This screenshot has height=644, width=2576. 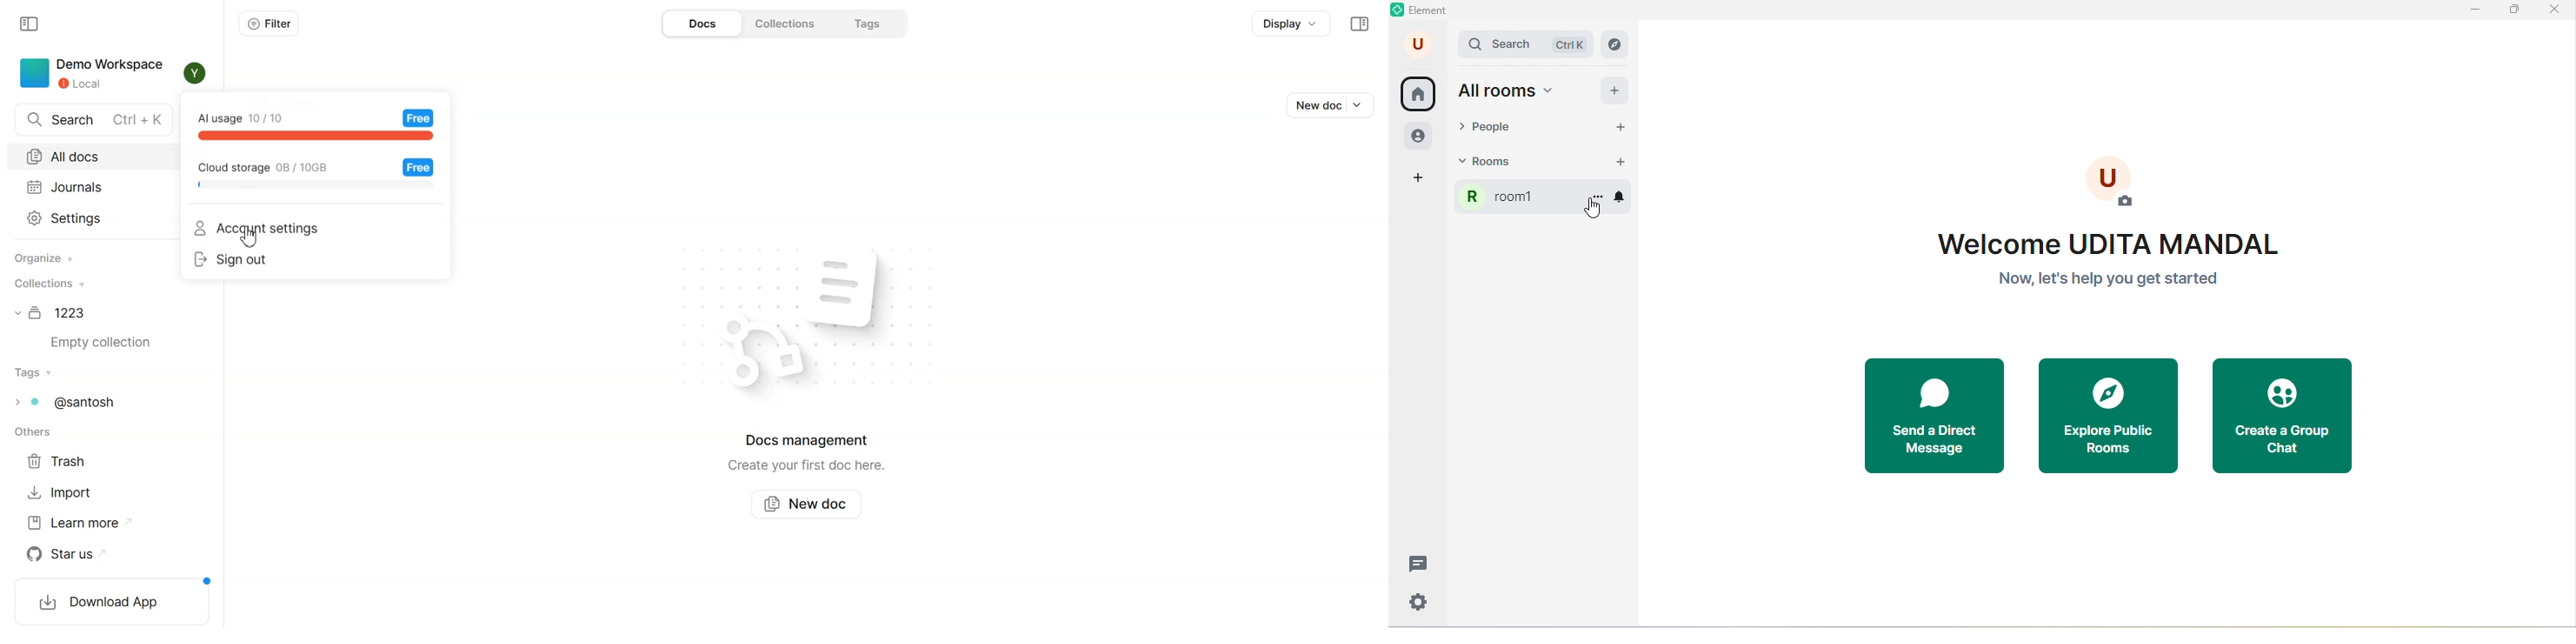 I want to click on add photo, so click(x=2120, y=179).